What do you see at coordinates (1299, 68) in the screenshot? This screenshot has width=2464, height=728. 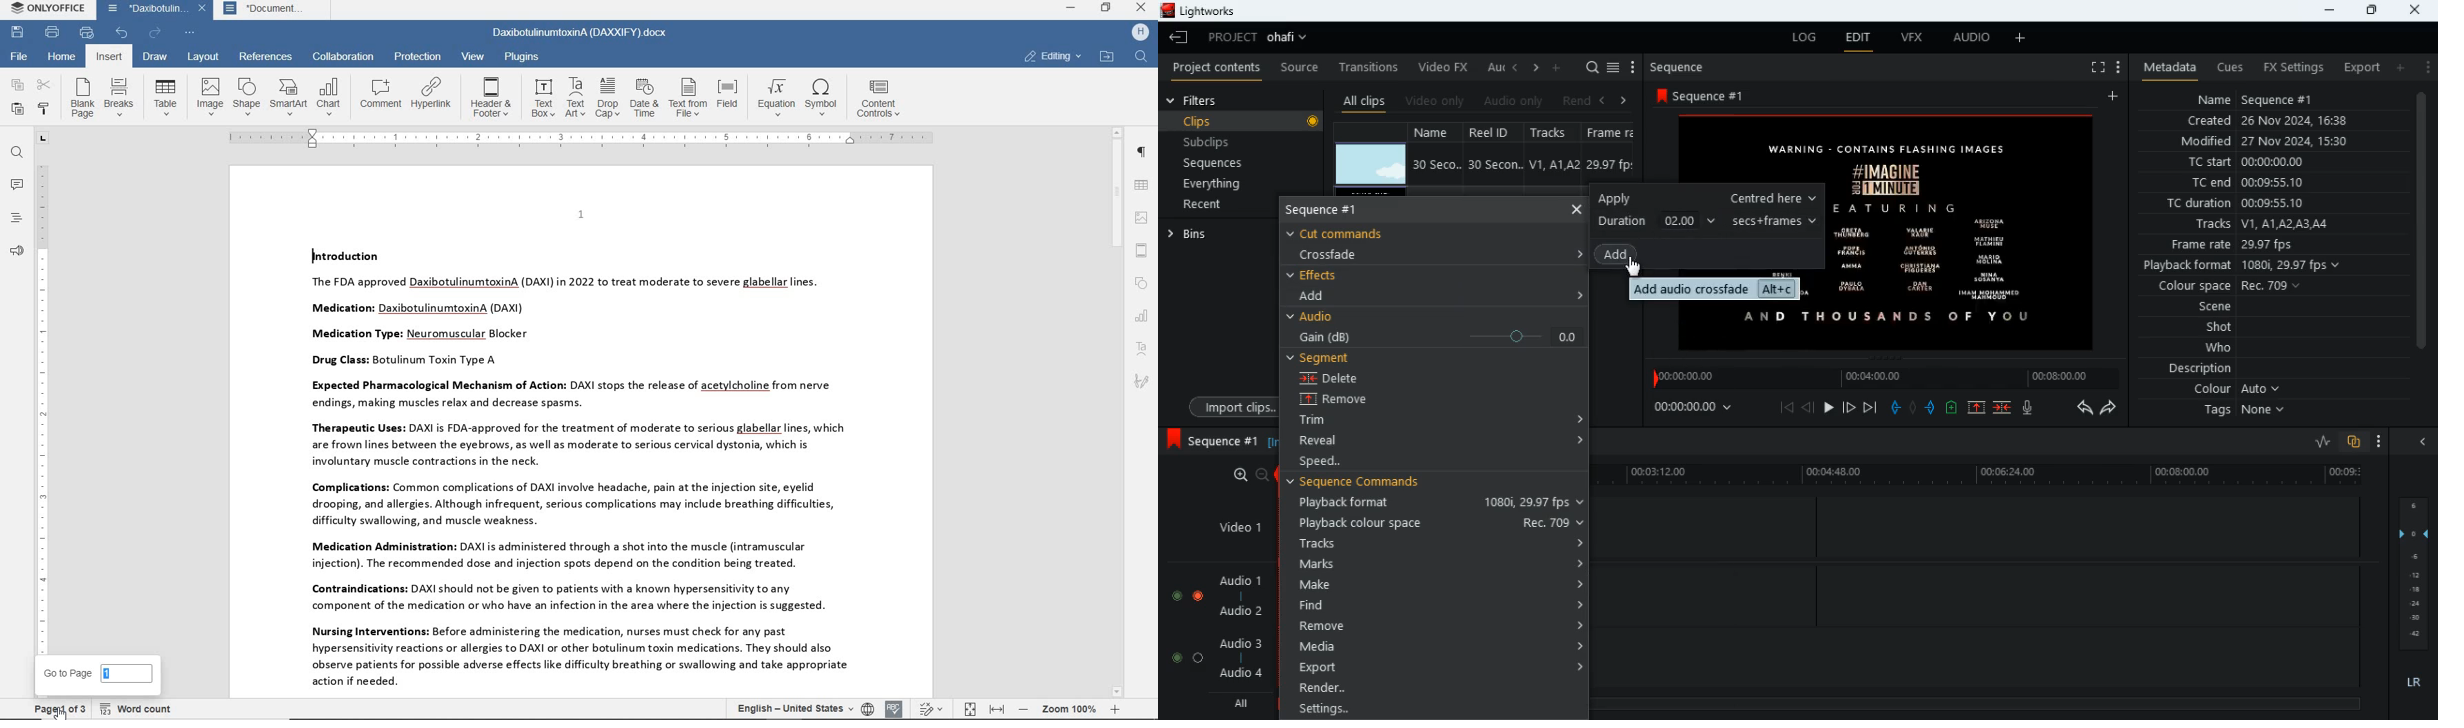 I see `source` at bounding box center [1299, 68].